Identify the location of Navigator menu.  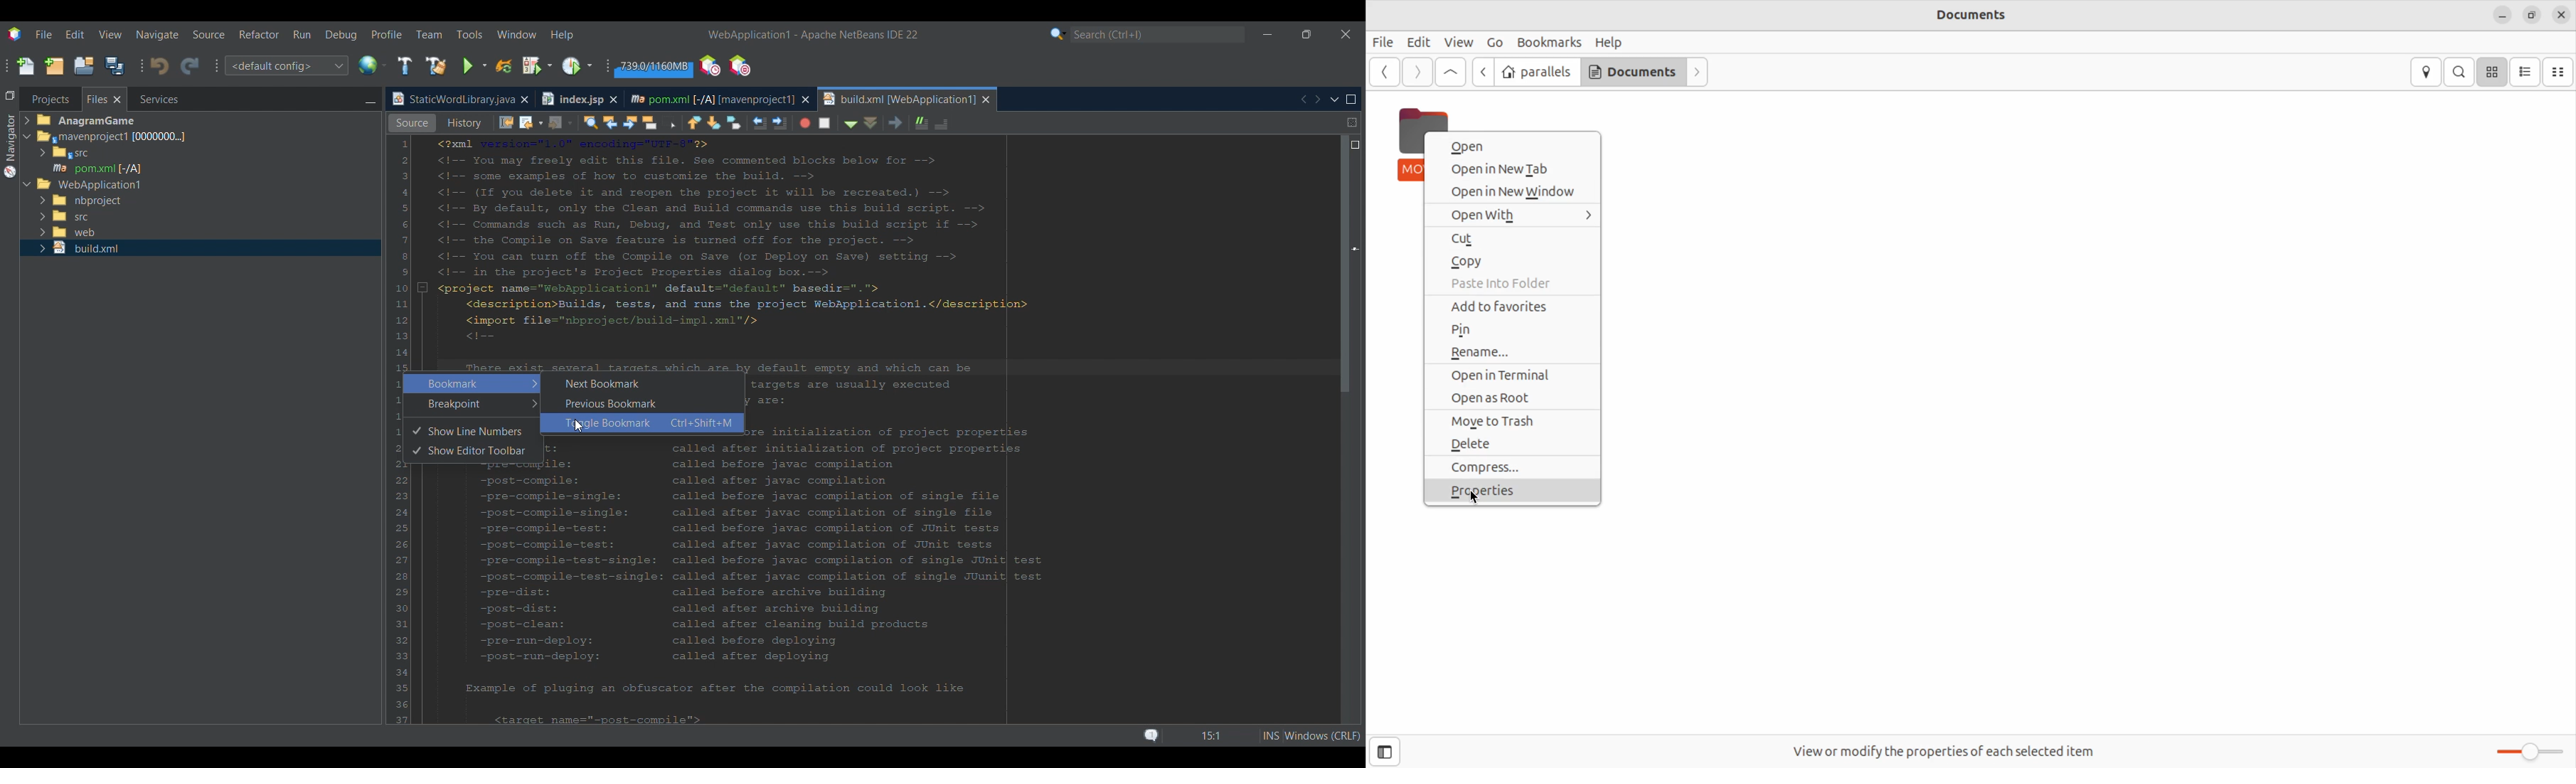
(9, 146).